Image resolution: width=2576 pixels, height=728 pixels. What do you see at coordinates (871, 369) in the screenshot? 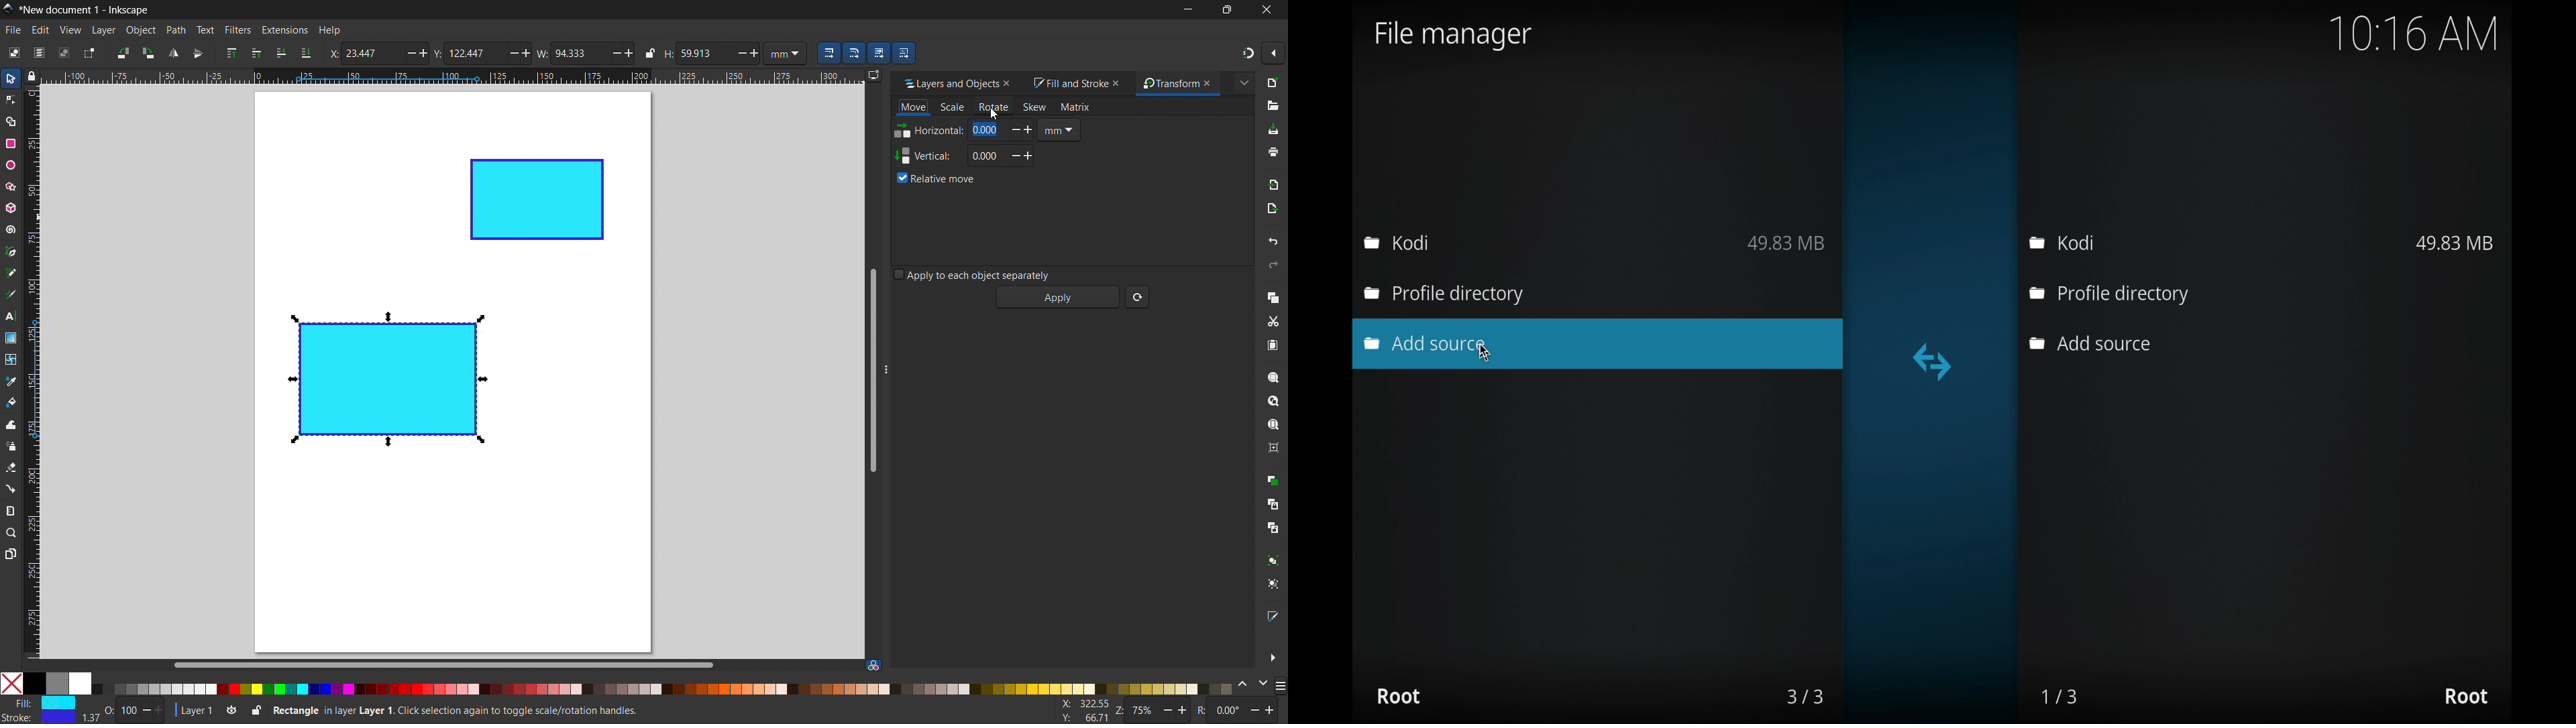
I see `vertical scrollbar` at bounding box center [871, 369].